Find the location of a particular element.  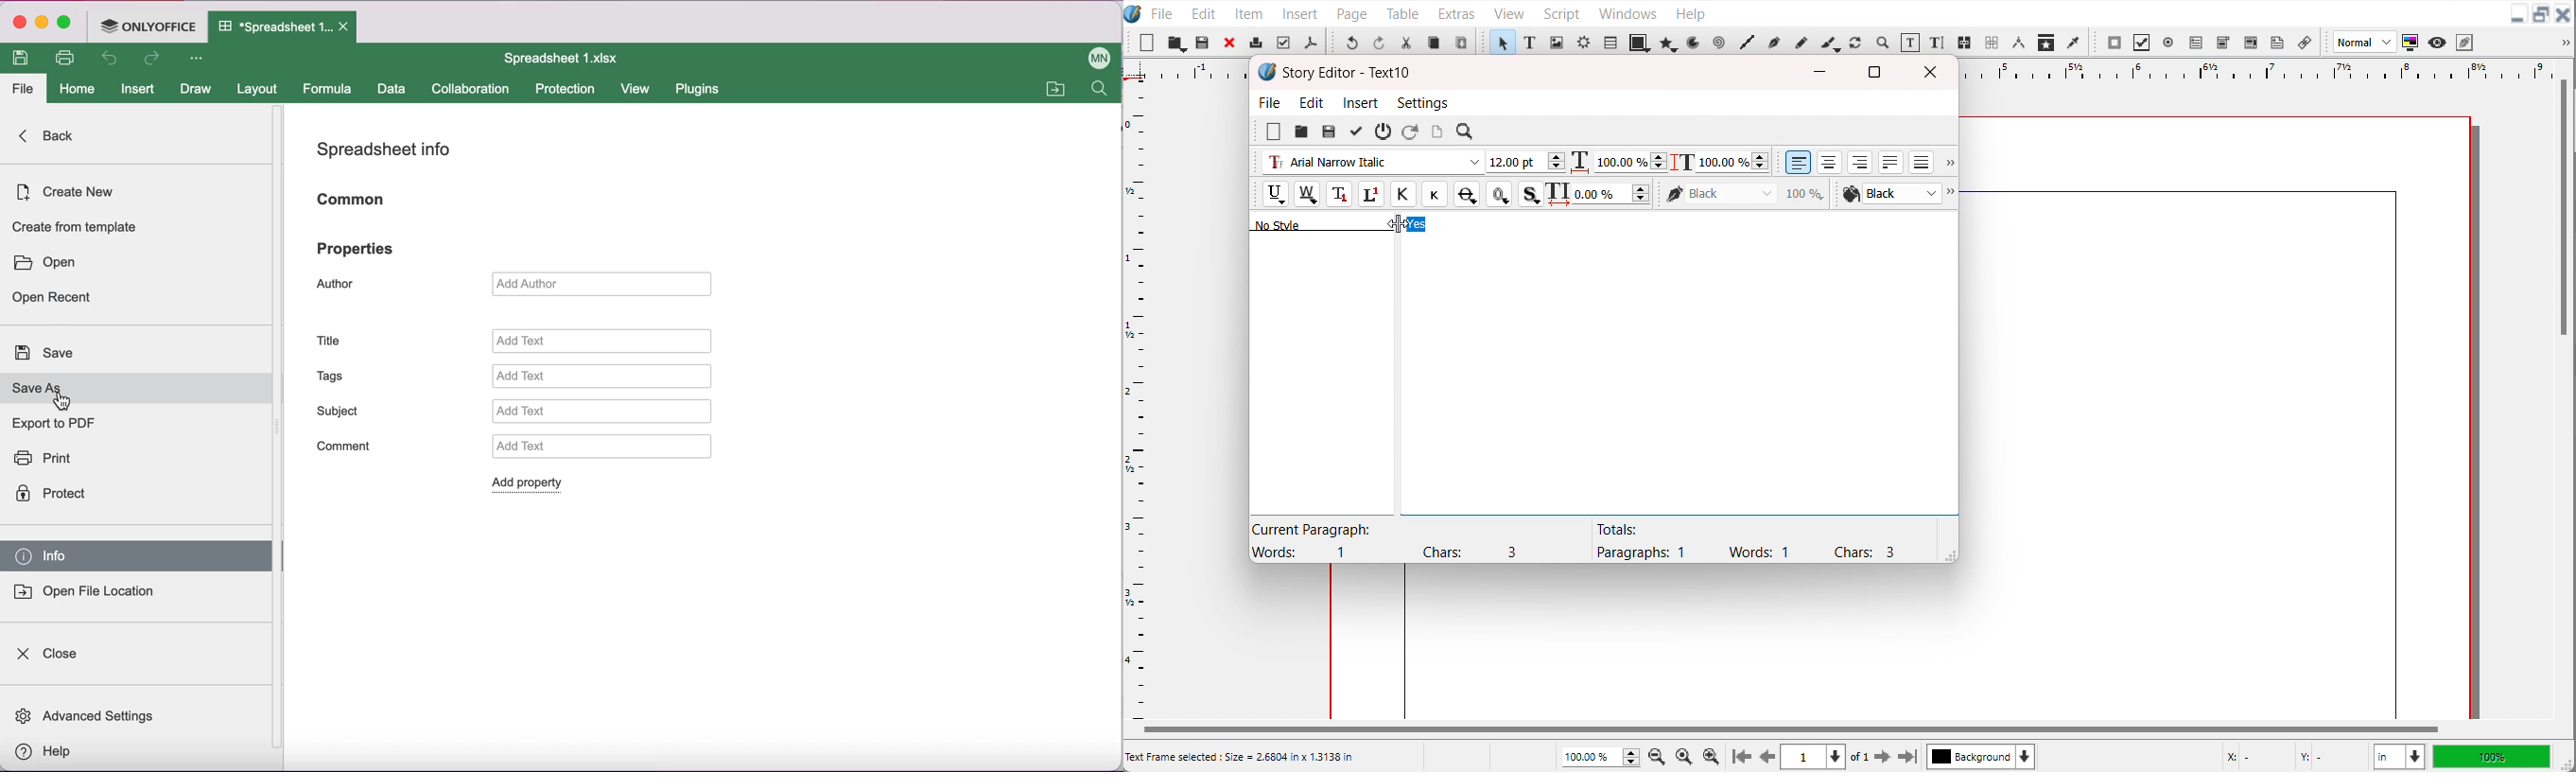

Outline is located at coordinates (1499, 194).